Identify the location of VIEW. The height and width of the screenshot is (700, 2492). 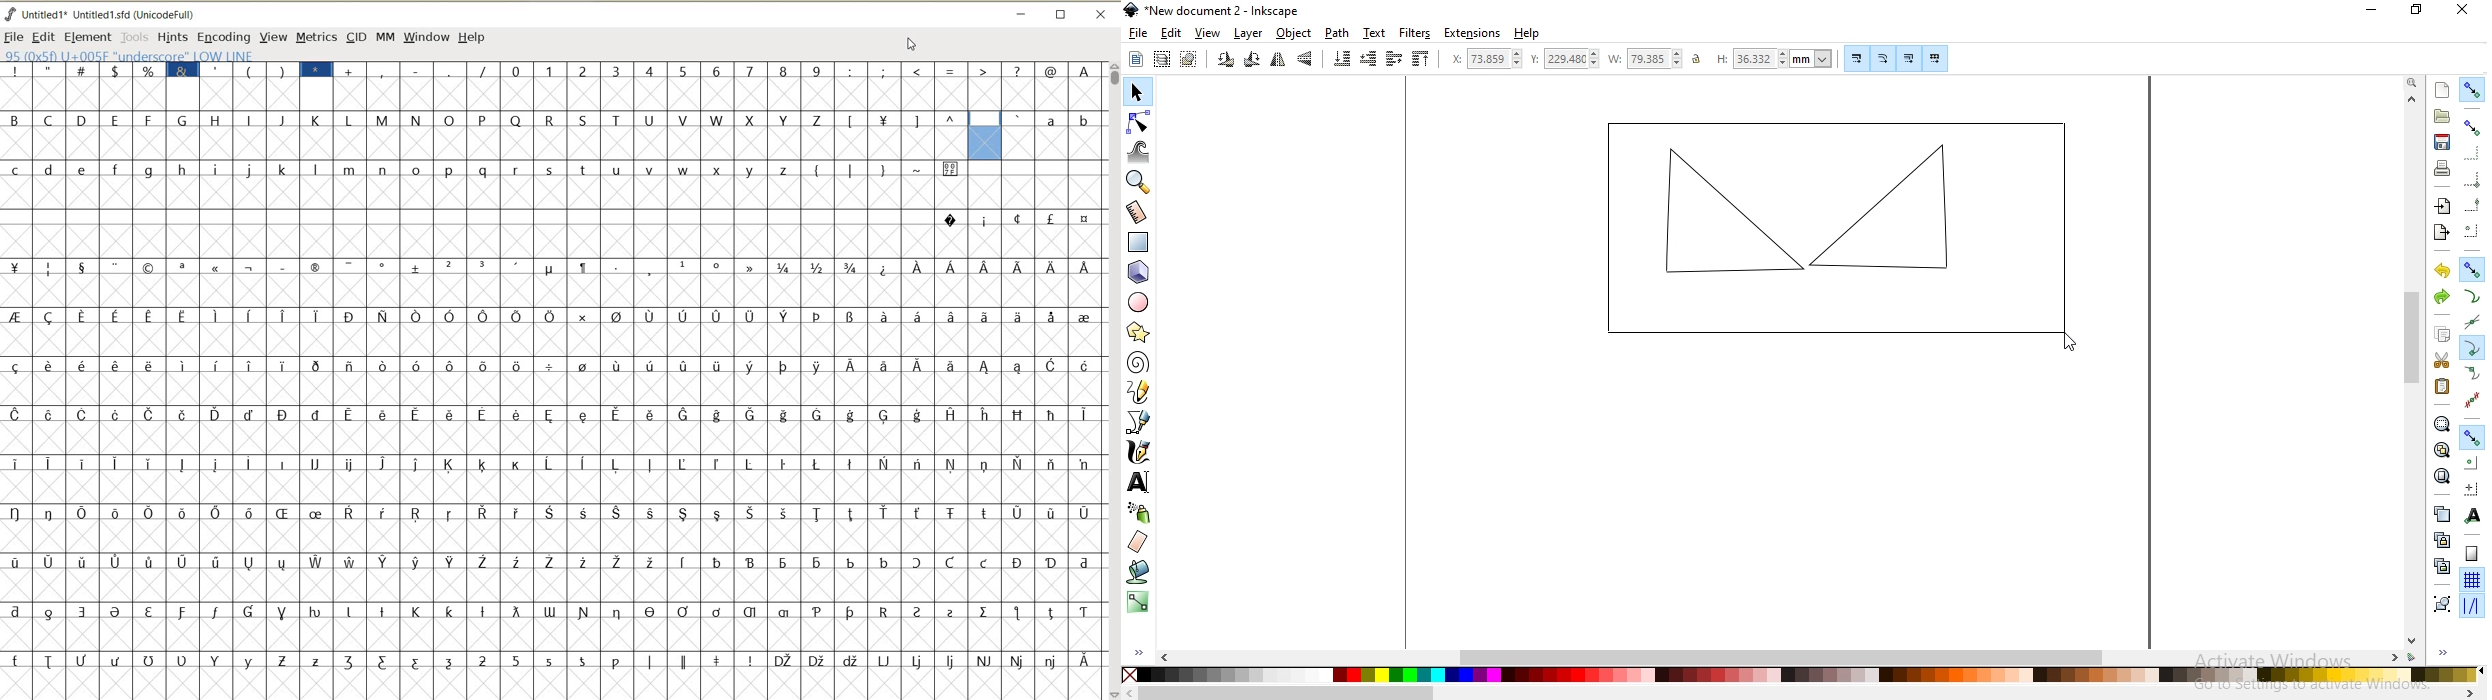
(271, 36).